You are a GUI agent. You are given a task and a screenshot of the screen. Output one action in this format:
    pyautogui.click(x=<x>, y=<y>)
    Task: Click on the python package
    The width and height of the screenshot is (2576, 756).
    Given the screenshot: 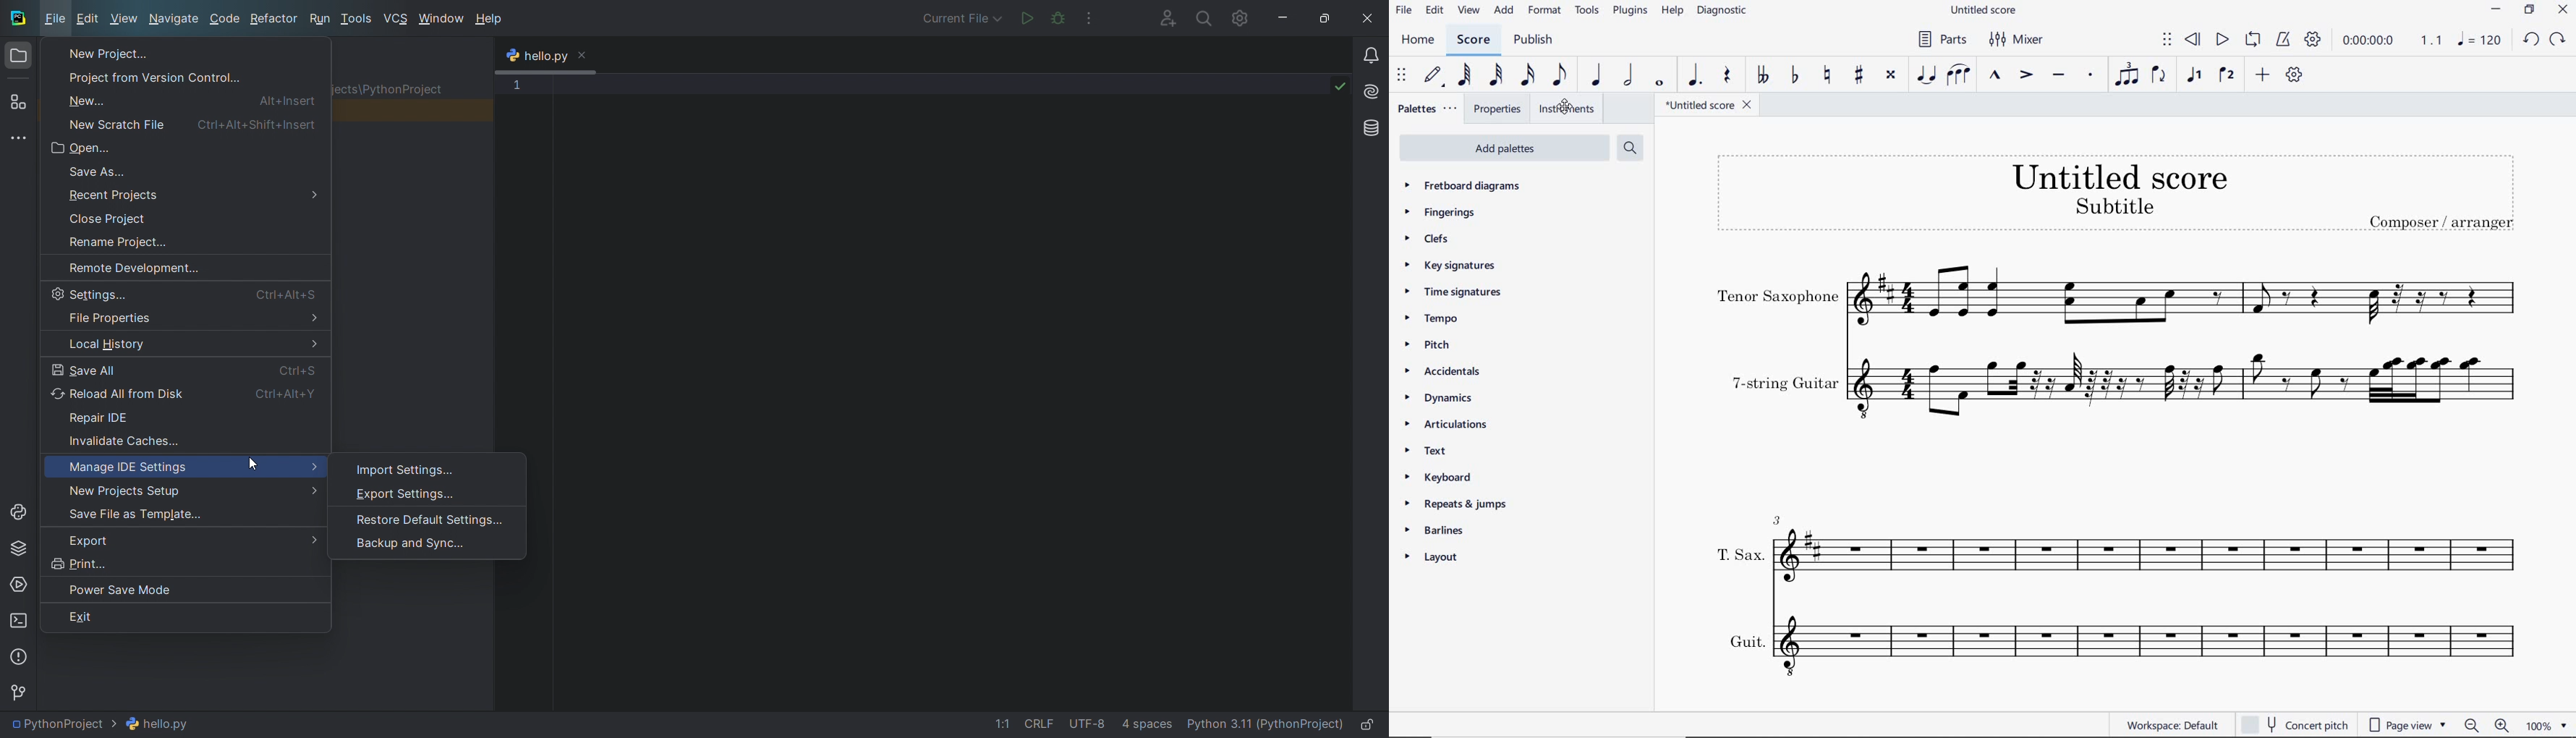 What is the action you would take?
    pyautogui.click(x=17, y=551)
    